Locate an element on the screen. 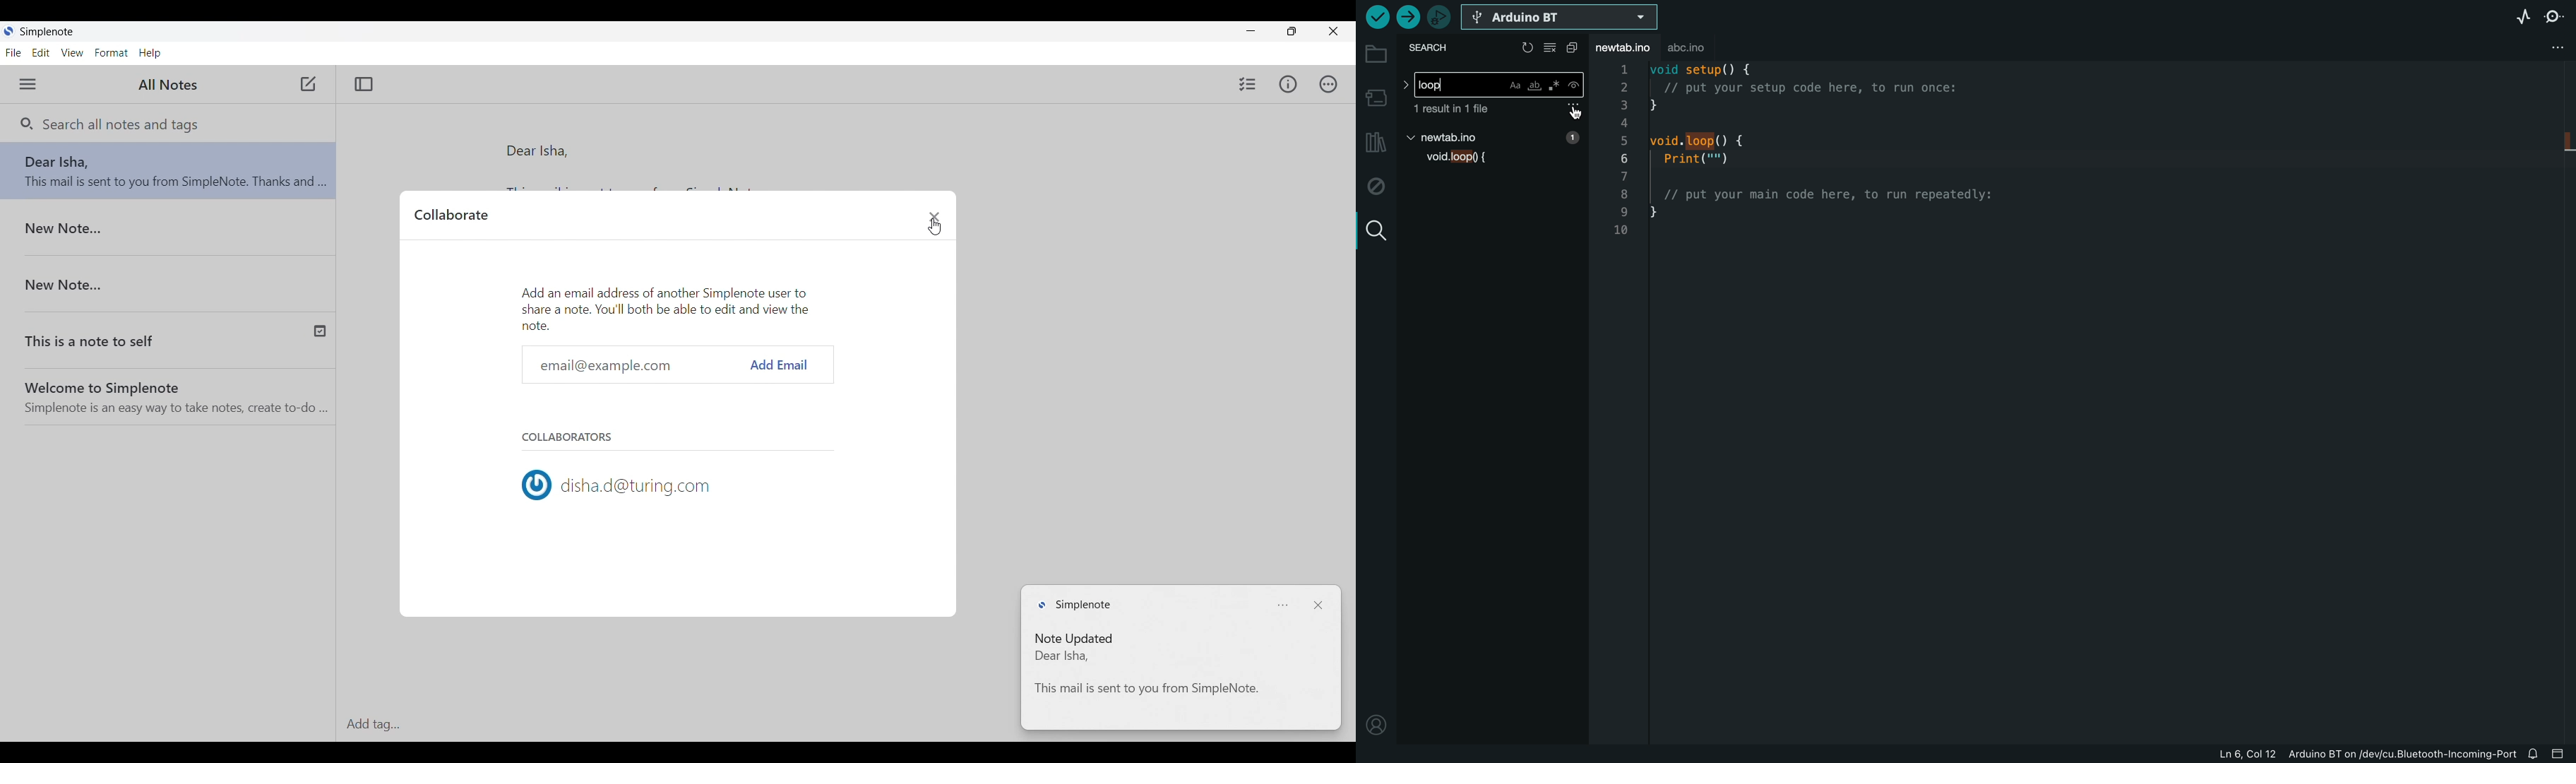 This screenshot has width=2576, height=784. Welcome note from SimpleNote is located at coordinates (173, 393).